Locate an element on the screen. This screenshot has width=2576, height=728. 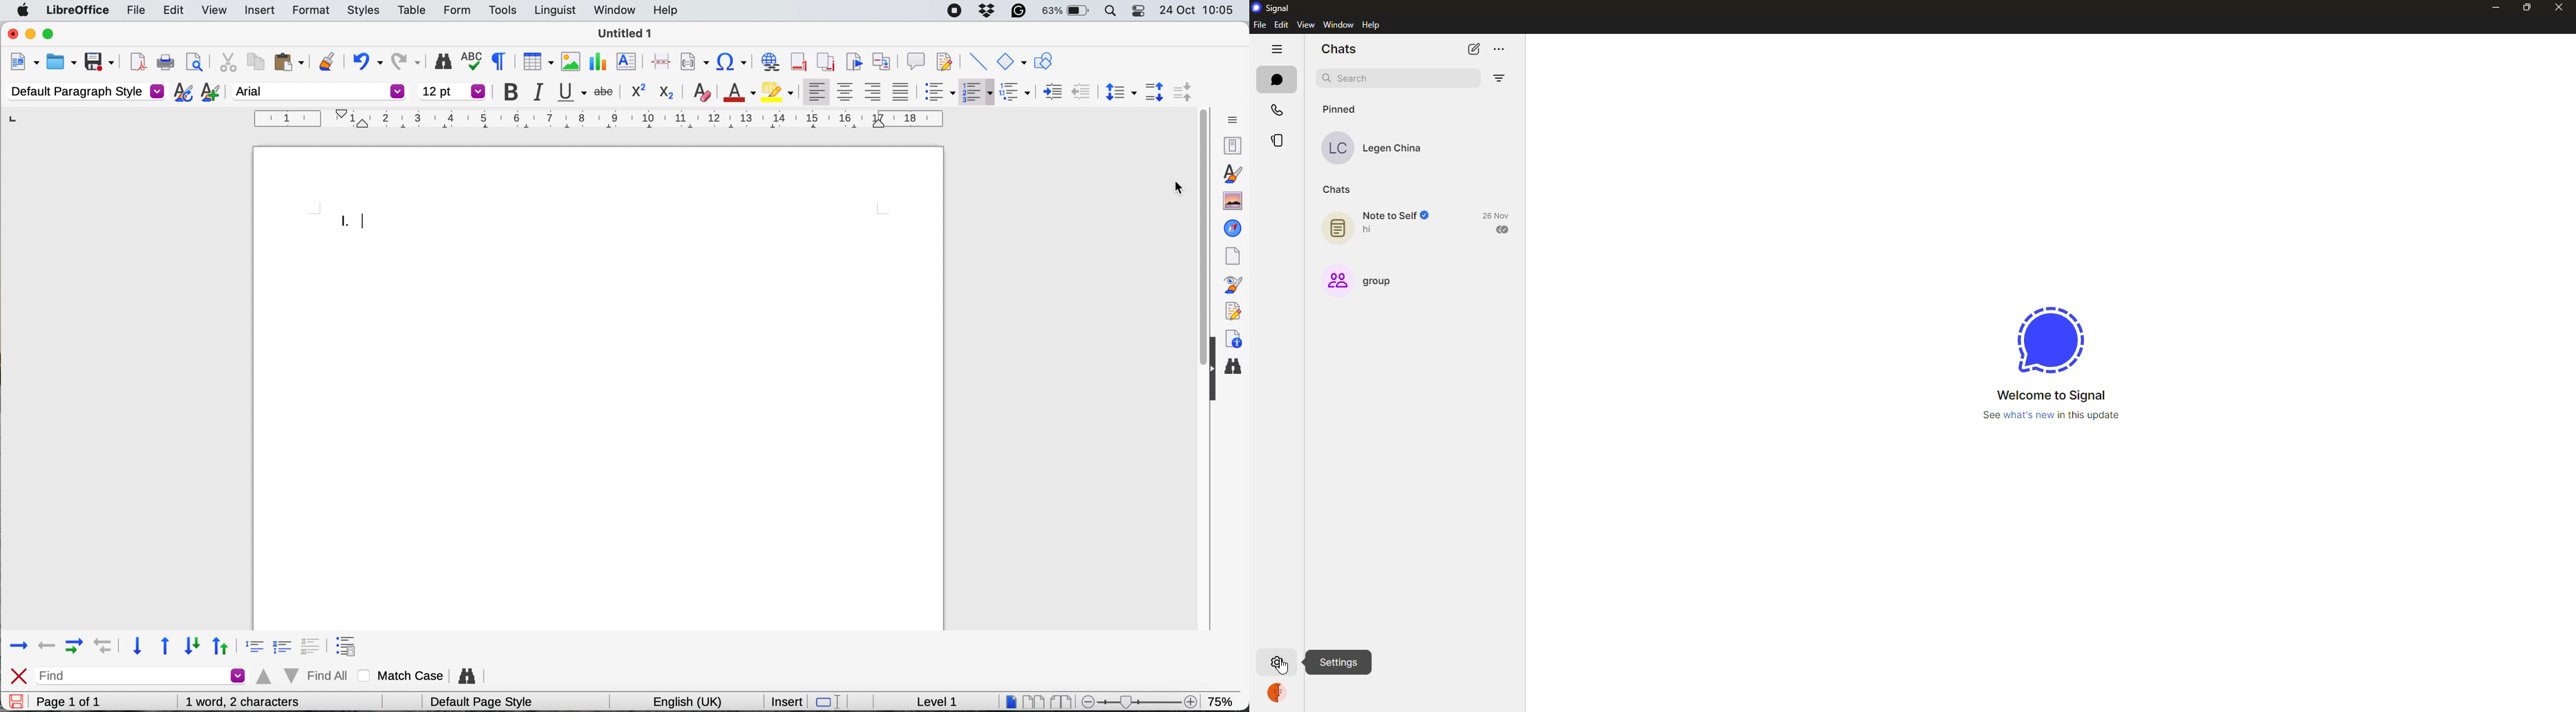
Read is located at coordinates (1504, 230).